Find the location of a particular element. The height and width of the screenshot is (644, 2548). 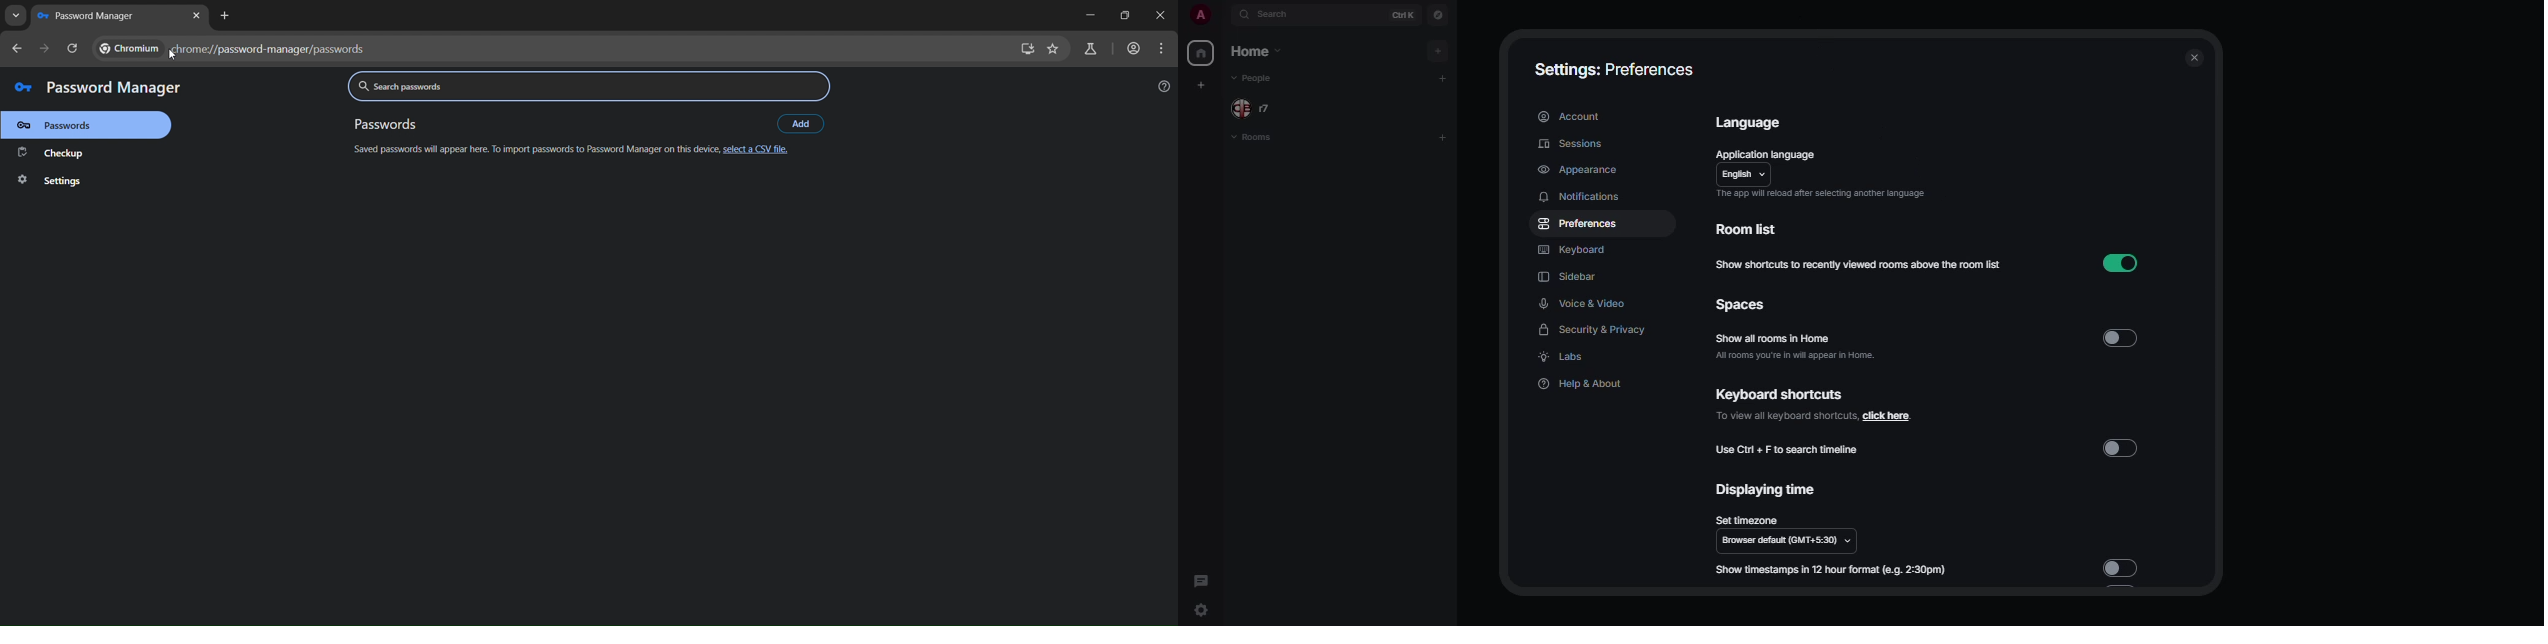

tab is located at coordinates (90, 15).